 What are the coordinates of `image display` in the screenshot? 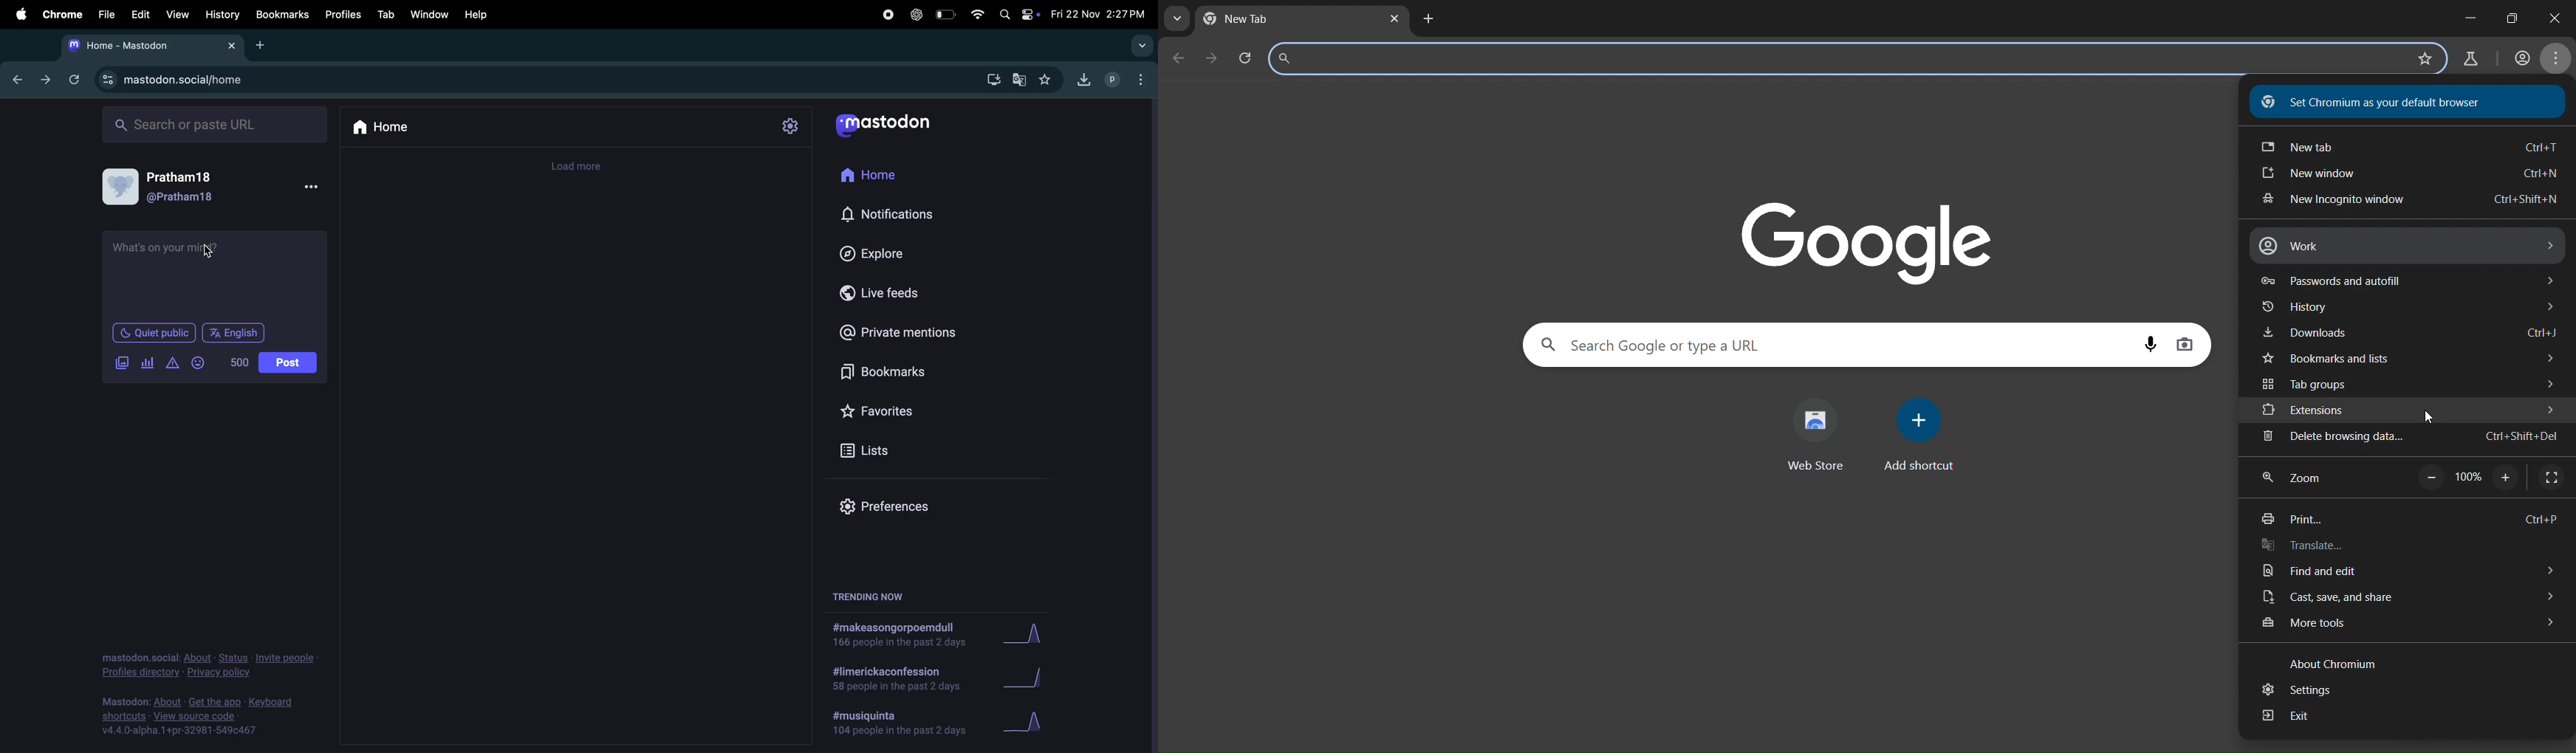 It's located at (2186, 345).